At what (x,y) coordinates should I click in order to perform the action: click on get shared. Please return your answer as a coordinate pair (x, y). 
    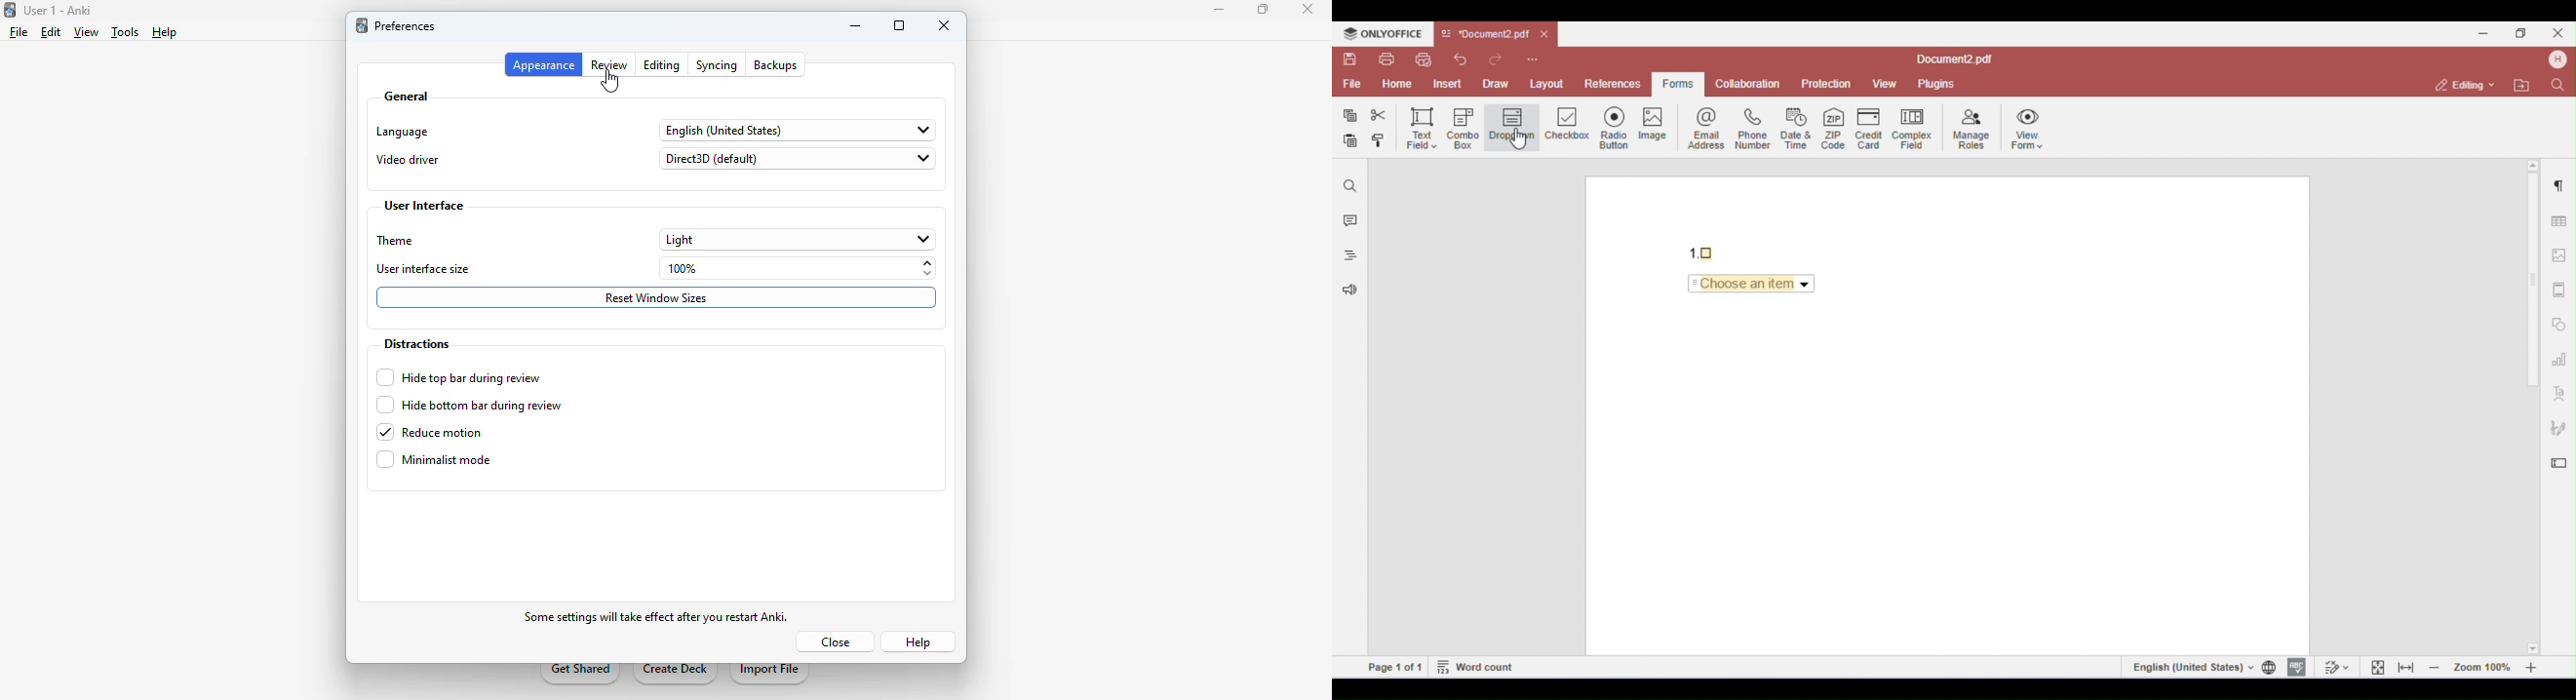
    Looking at the image, I should click on (581, 674).